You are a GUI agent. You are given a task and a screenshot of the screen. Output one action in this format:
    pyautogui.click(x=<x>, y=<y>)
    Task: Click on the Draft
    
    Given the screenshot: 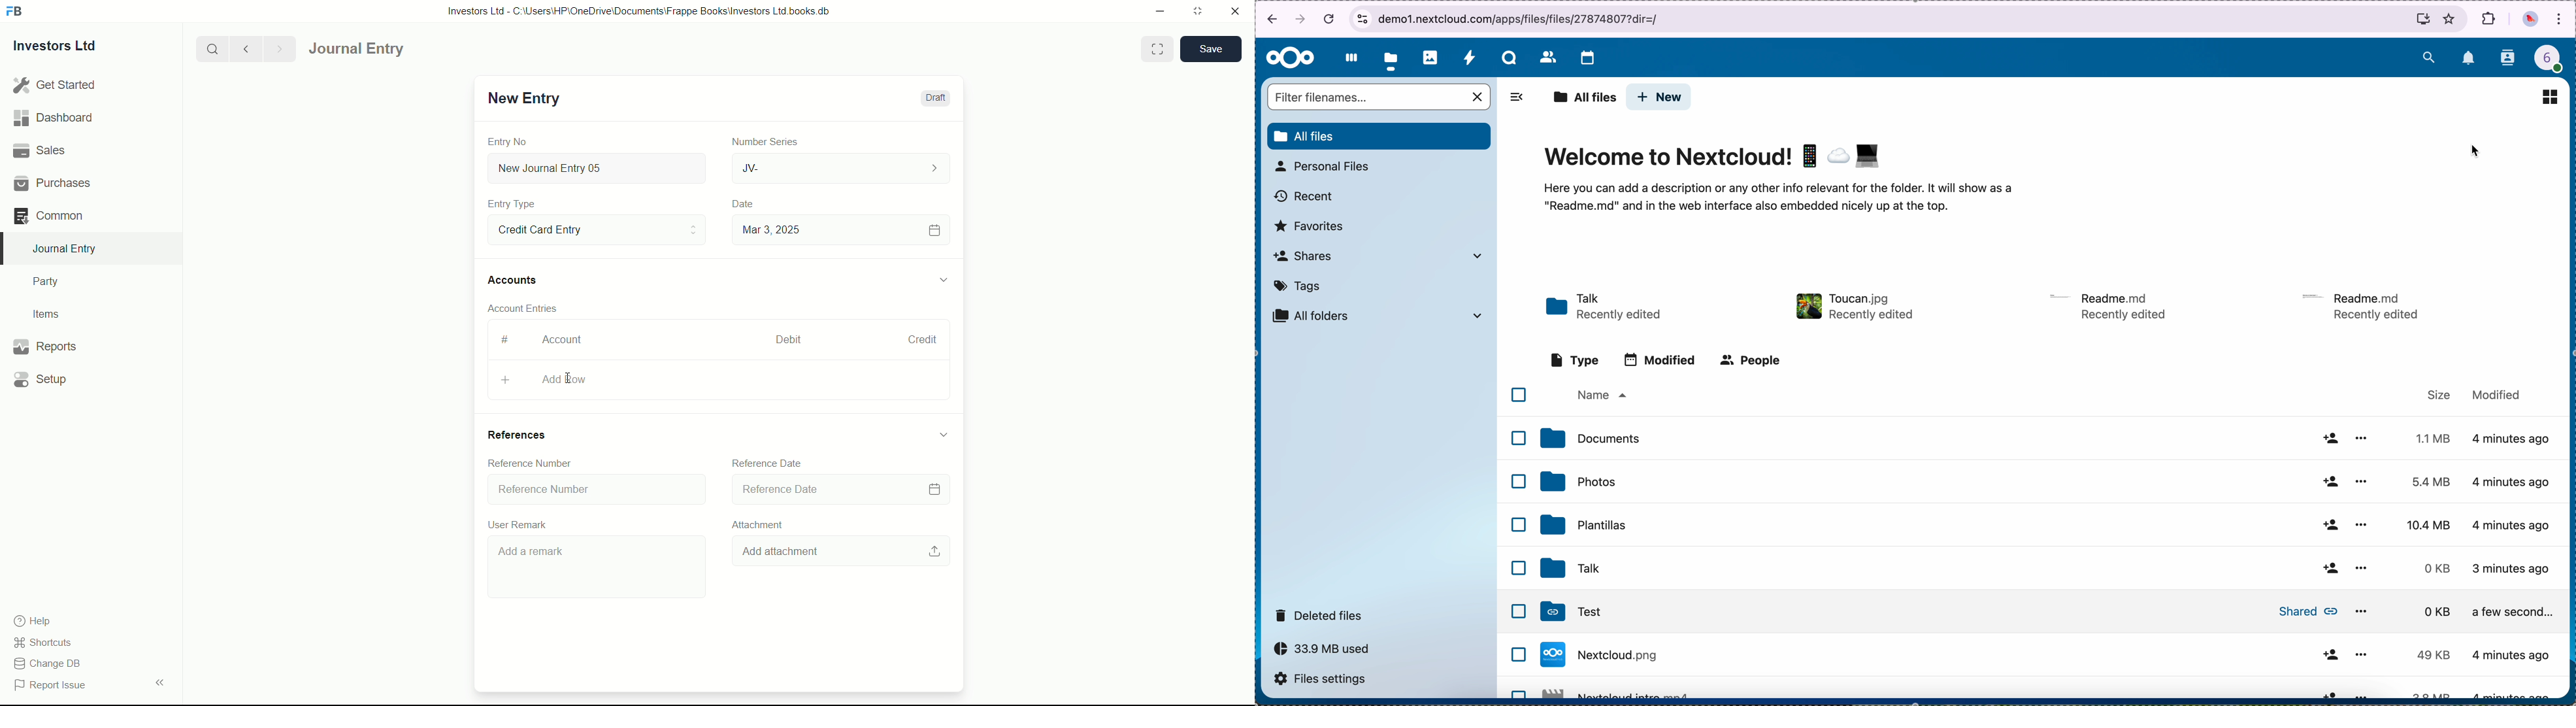 What is the action you would take?
    pyautogui.click(x=934, y=98)
    